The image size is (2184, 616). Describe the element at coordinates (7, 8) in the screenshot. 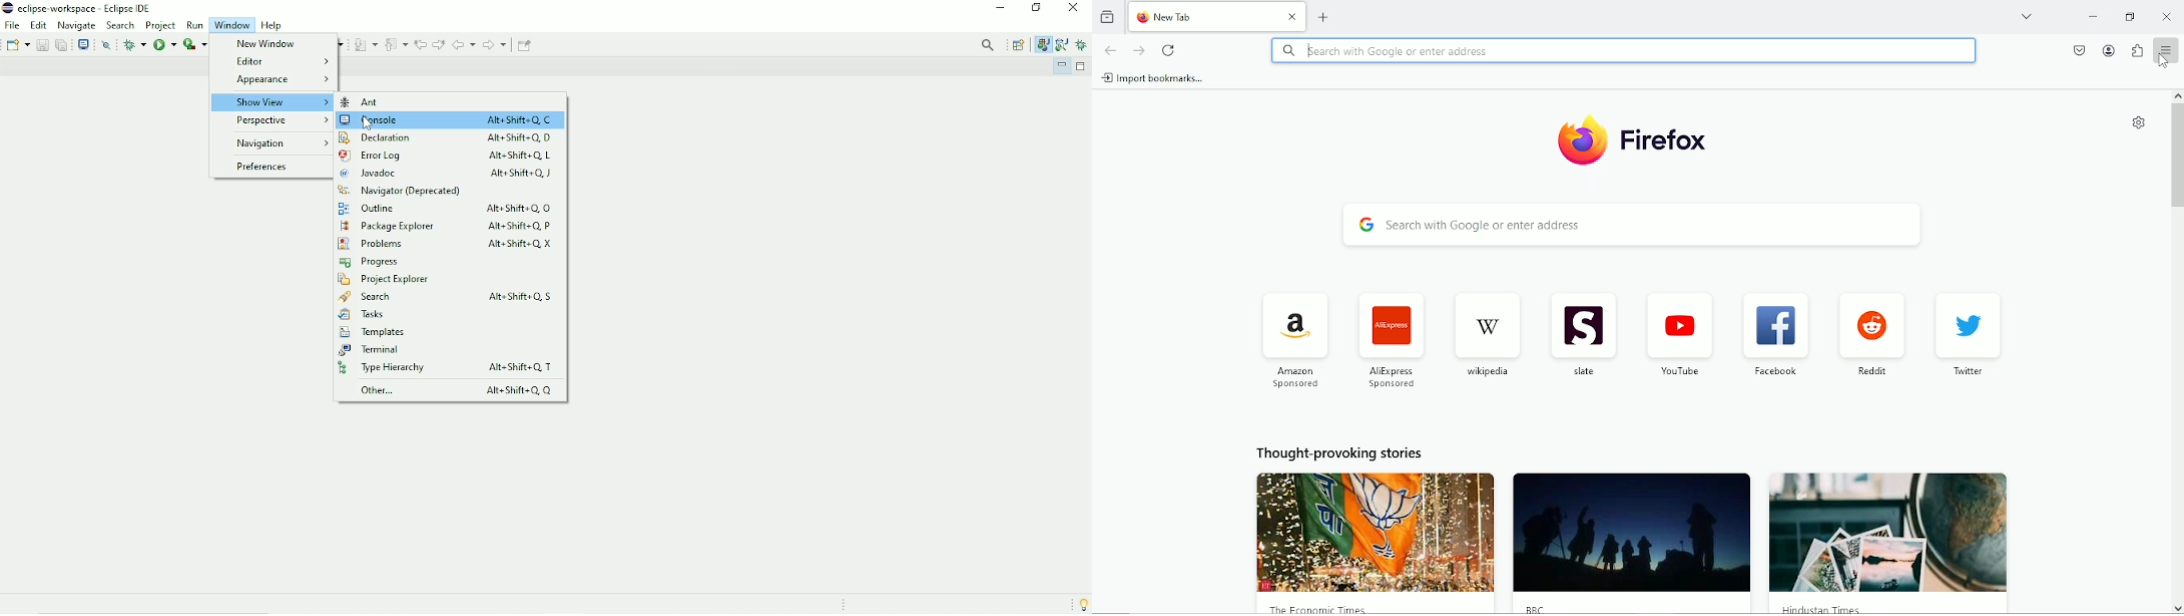

I see `eclipse logo ` at that location.